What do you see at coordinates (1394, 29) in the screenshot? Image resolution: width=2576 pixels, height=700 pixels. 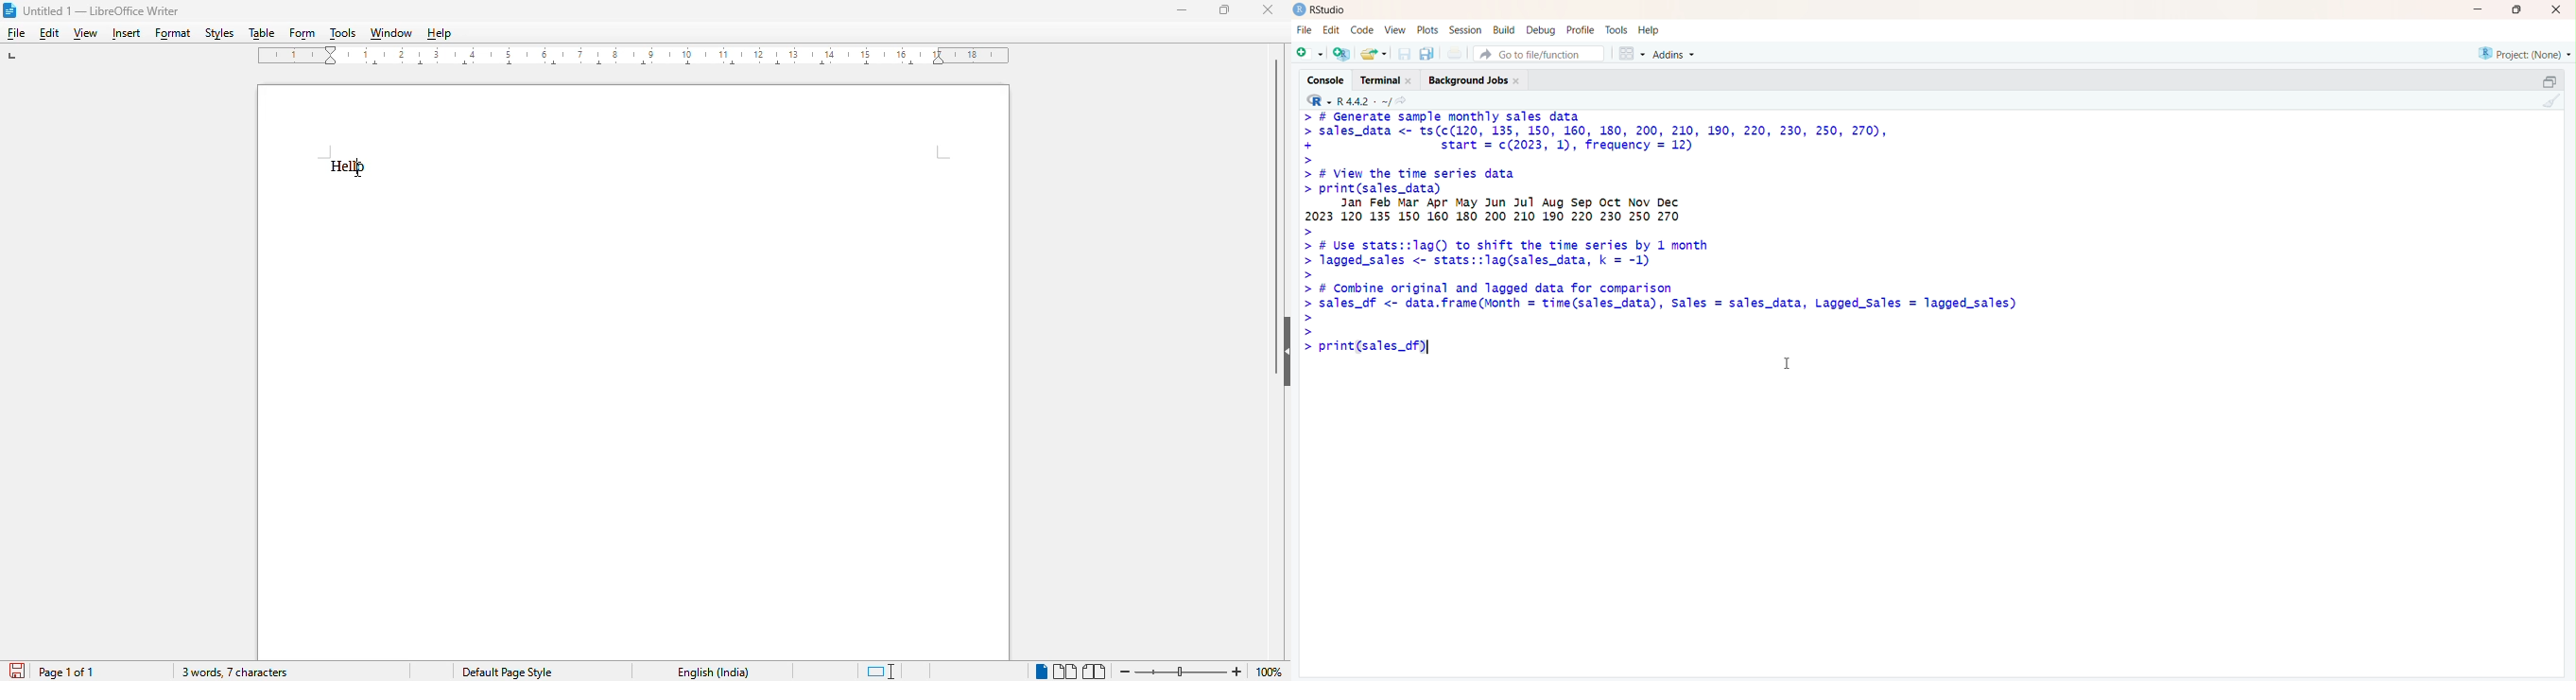 I see `view` at bounding box center [1394, 29].